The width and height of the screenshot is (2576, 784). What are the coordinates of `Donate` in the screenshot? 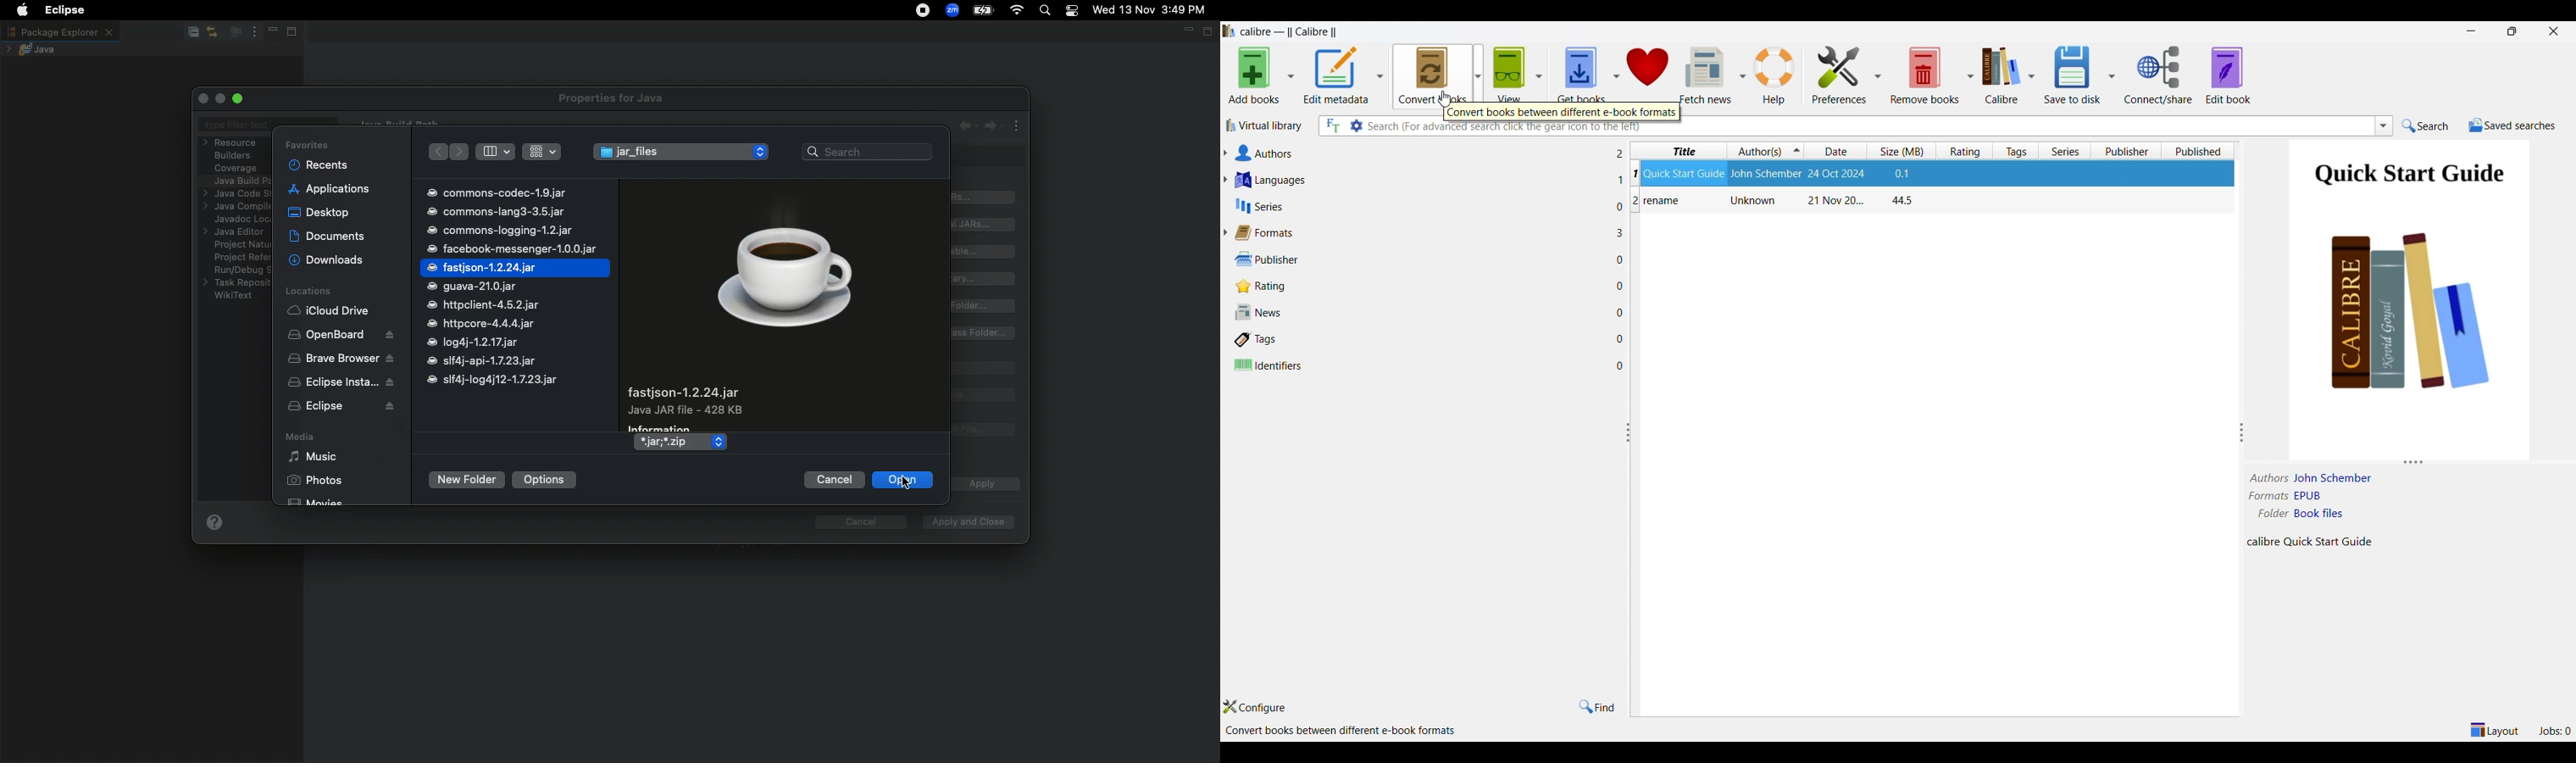 It's located at (1649, 75).